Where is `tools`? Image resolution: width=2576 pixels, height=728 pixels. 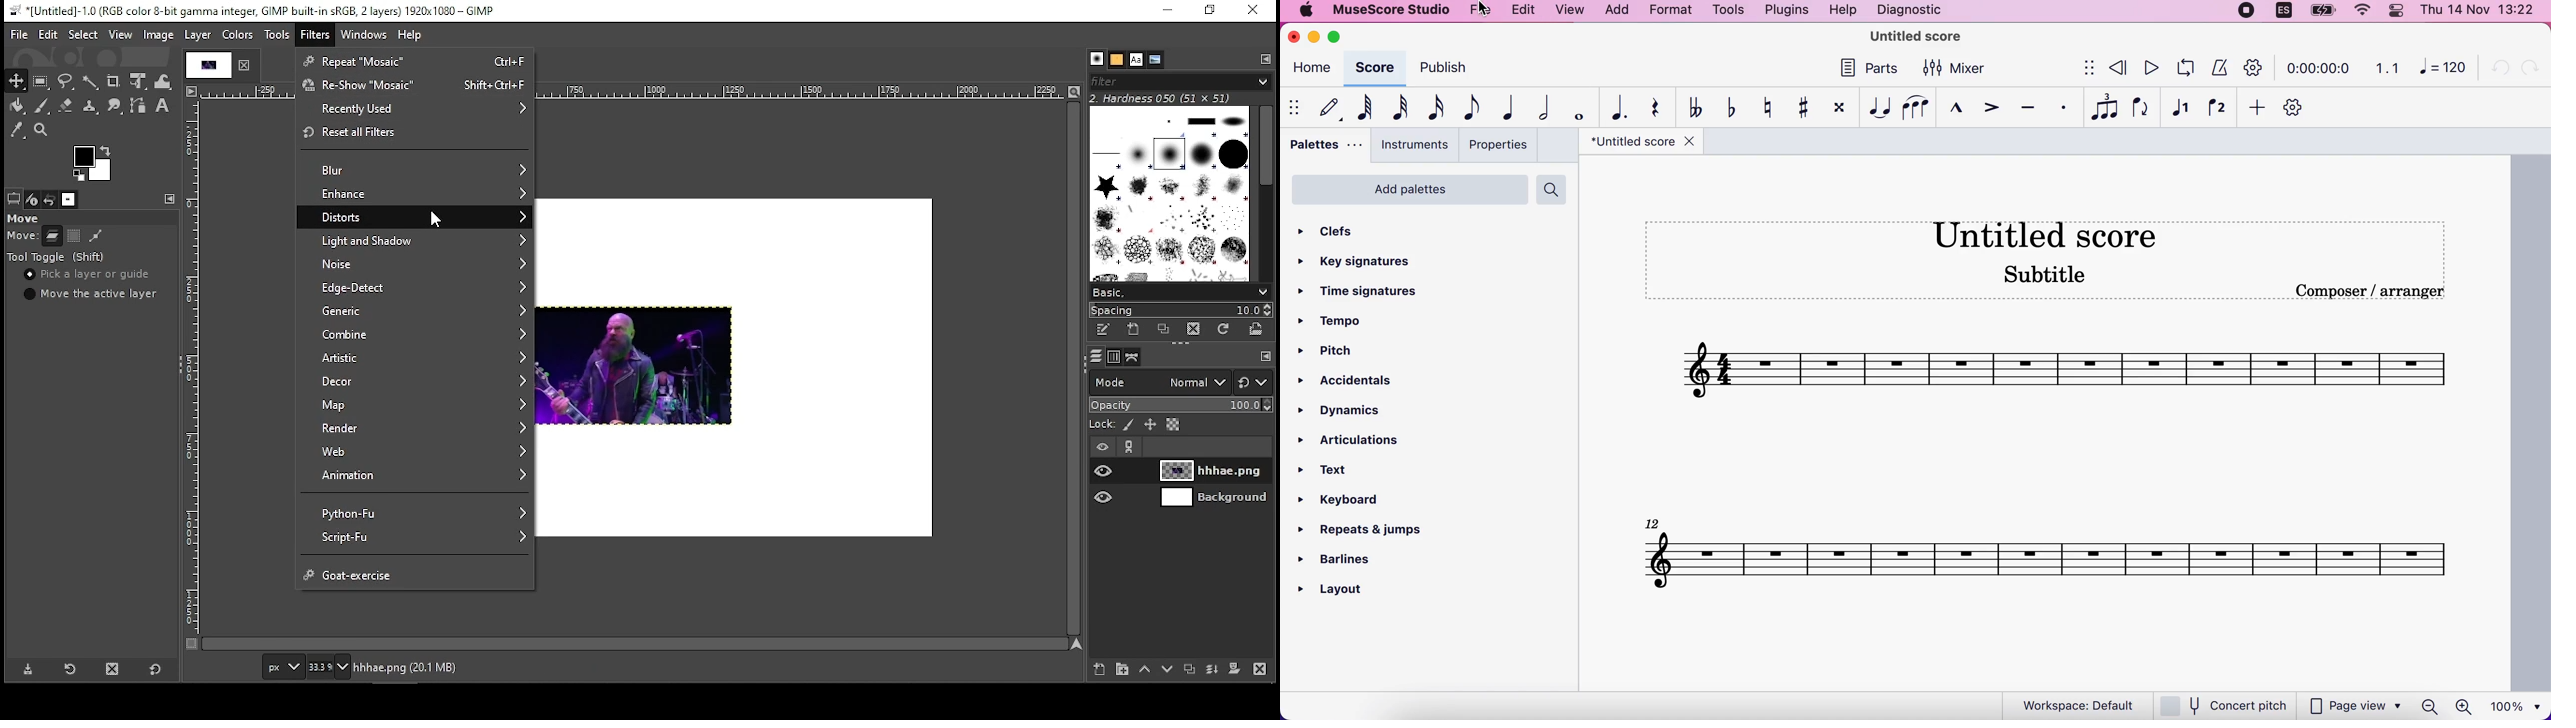
tools is located at coordinates (1724, 12).